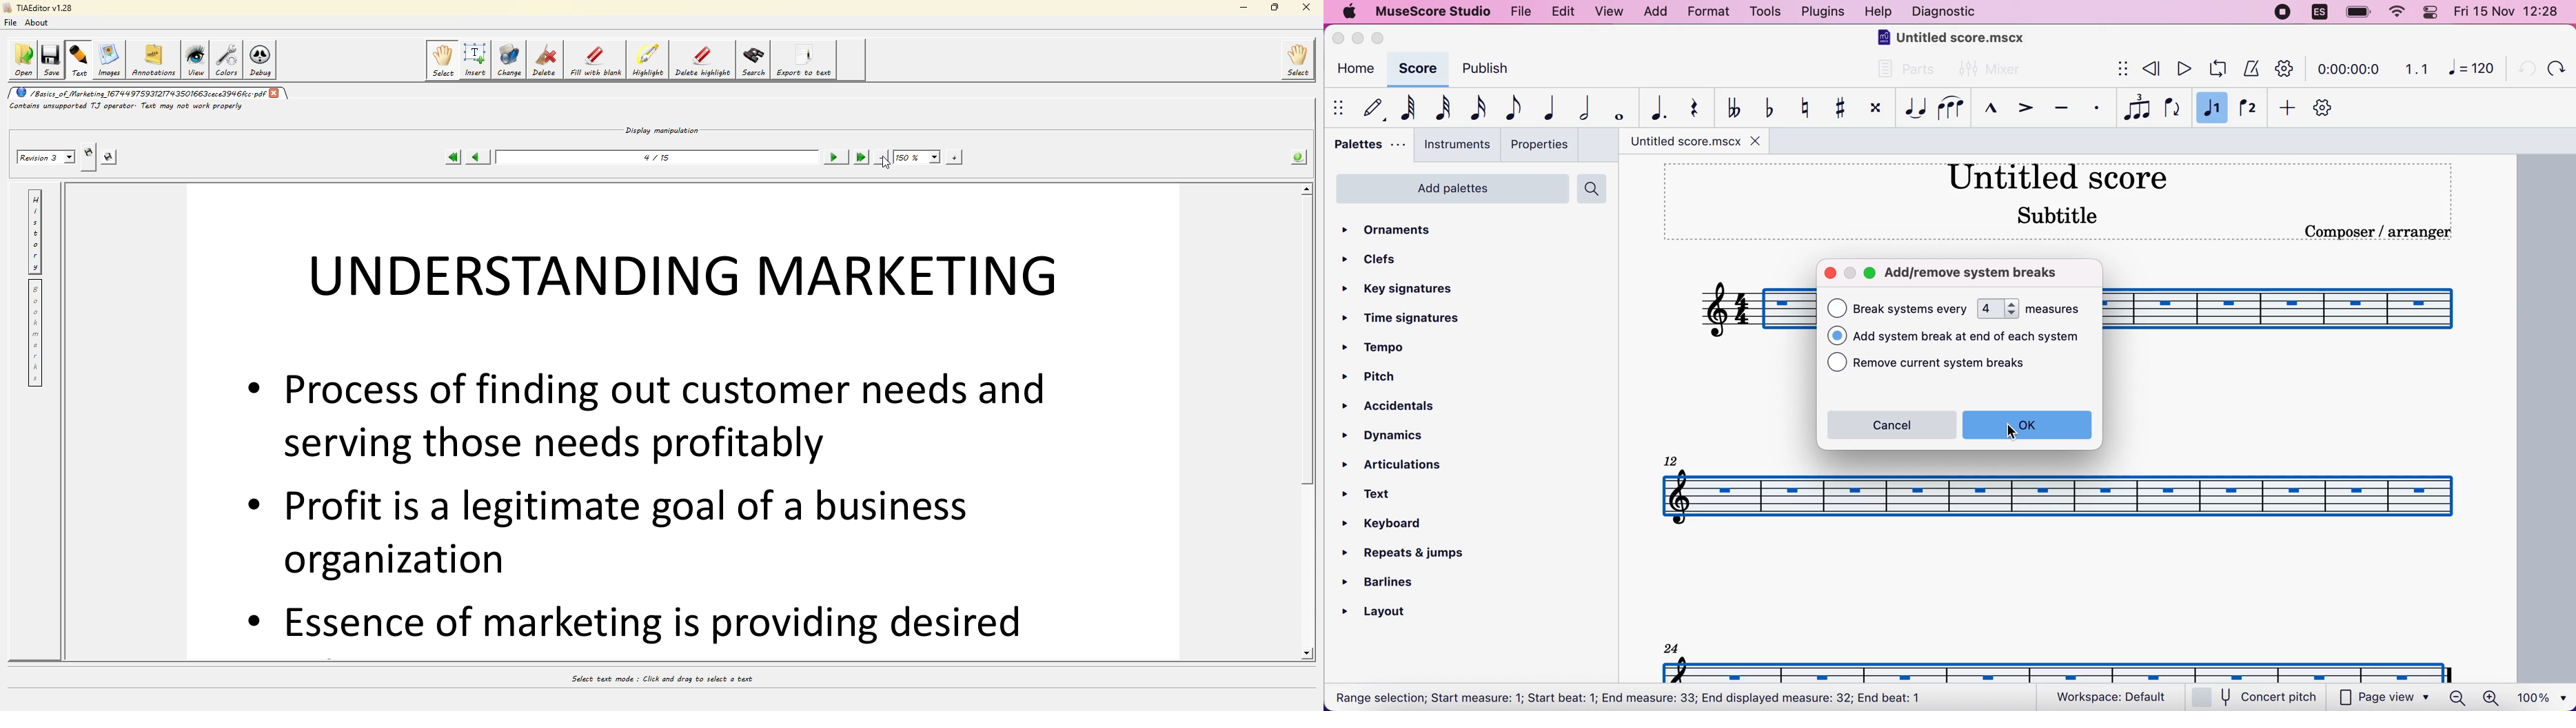  I want to click on cursor, so click(2013, 433).